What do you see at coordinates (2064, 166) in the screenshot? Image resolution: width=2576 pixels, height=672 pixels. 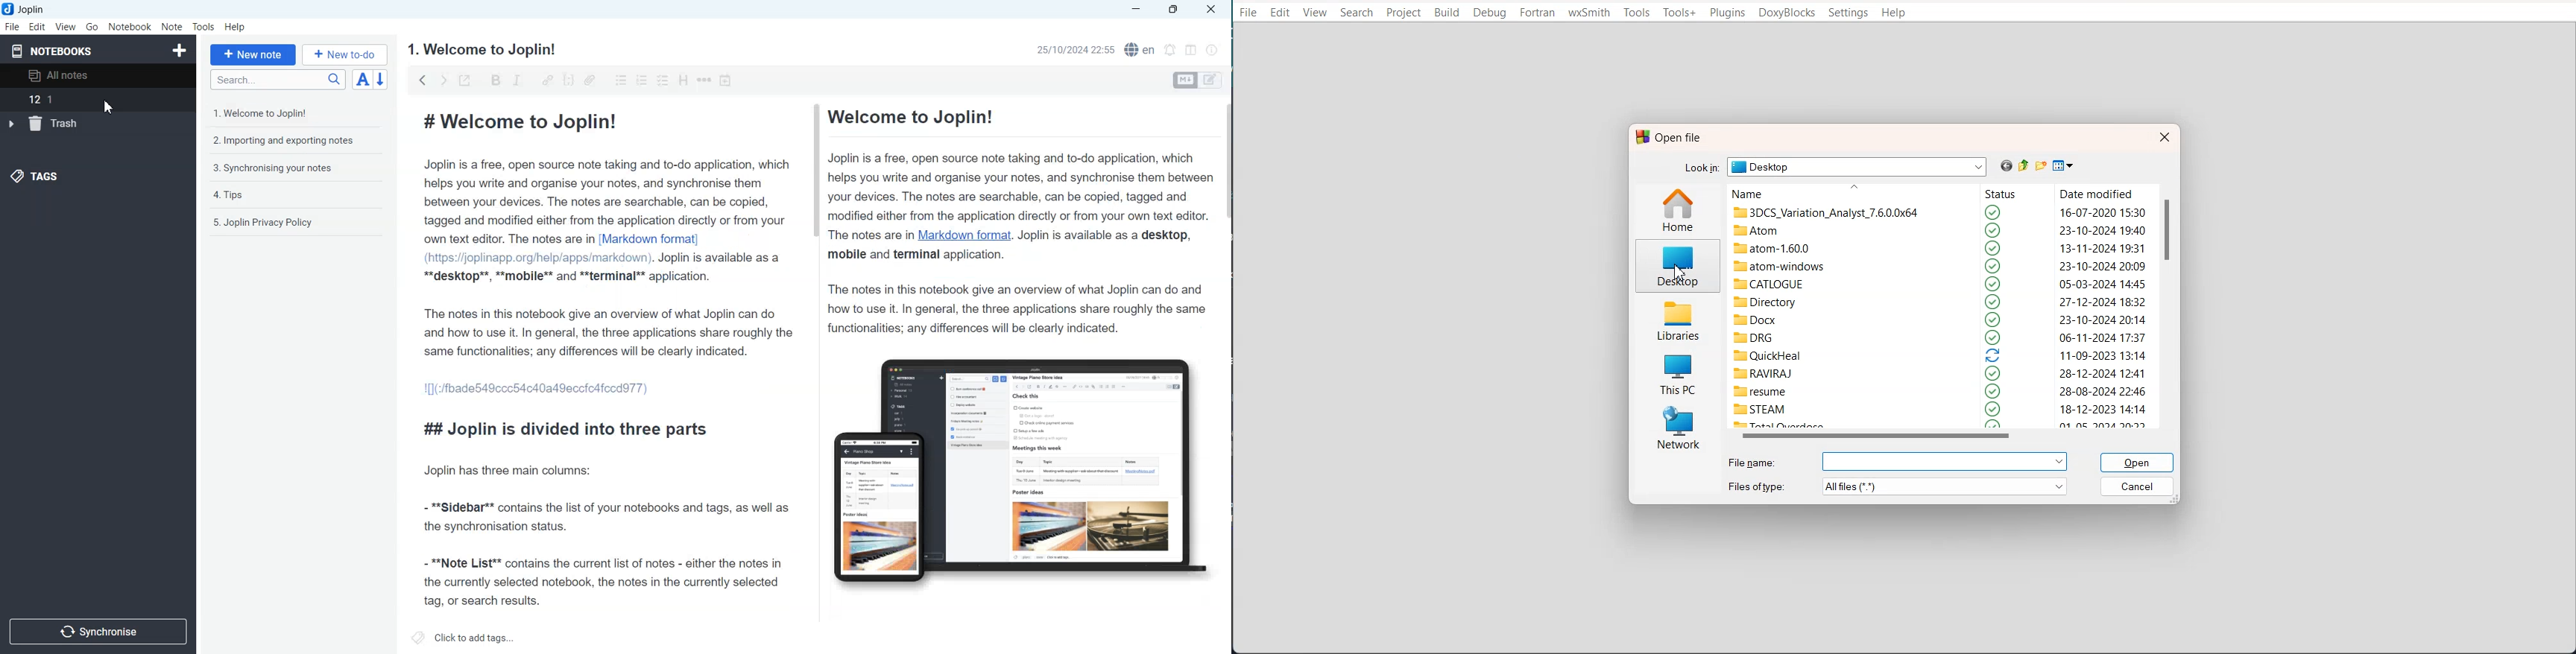 I see `View menu` at bounding box center [2064, 166].